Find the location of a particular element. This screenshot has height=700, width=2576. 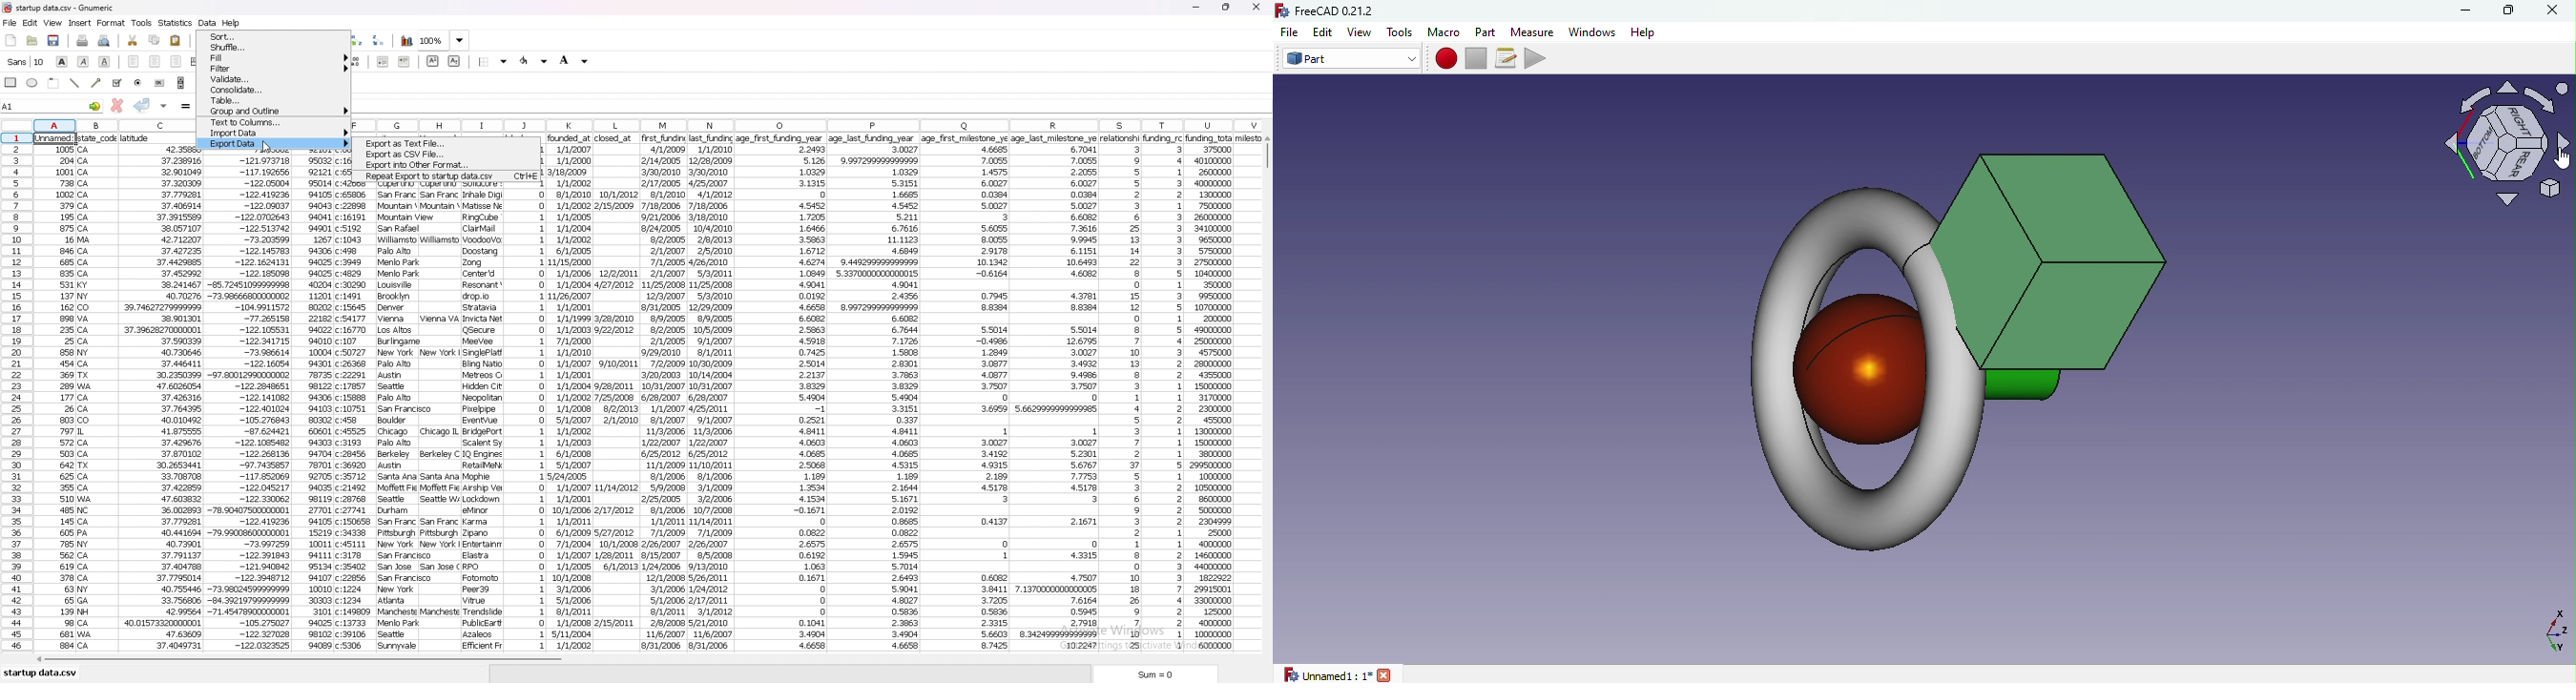

Minimize is located at coordinates (2466, 10).